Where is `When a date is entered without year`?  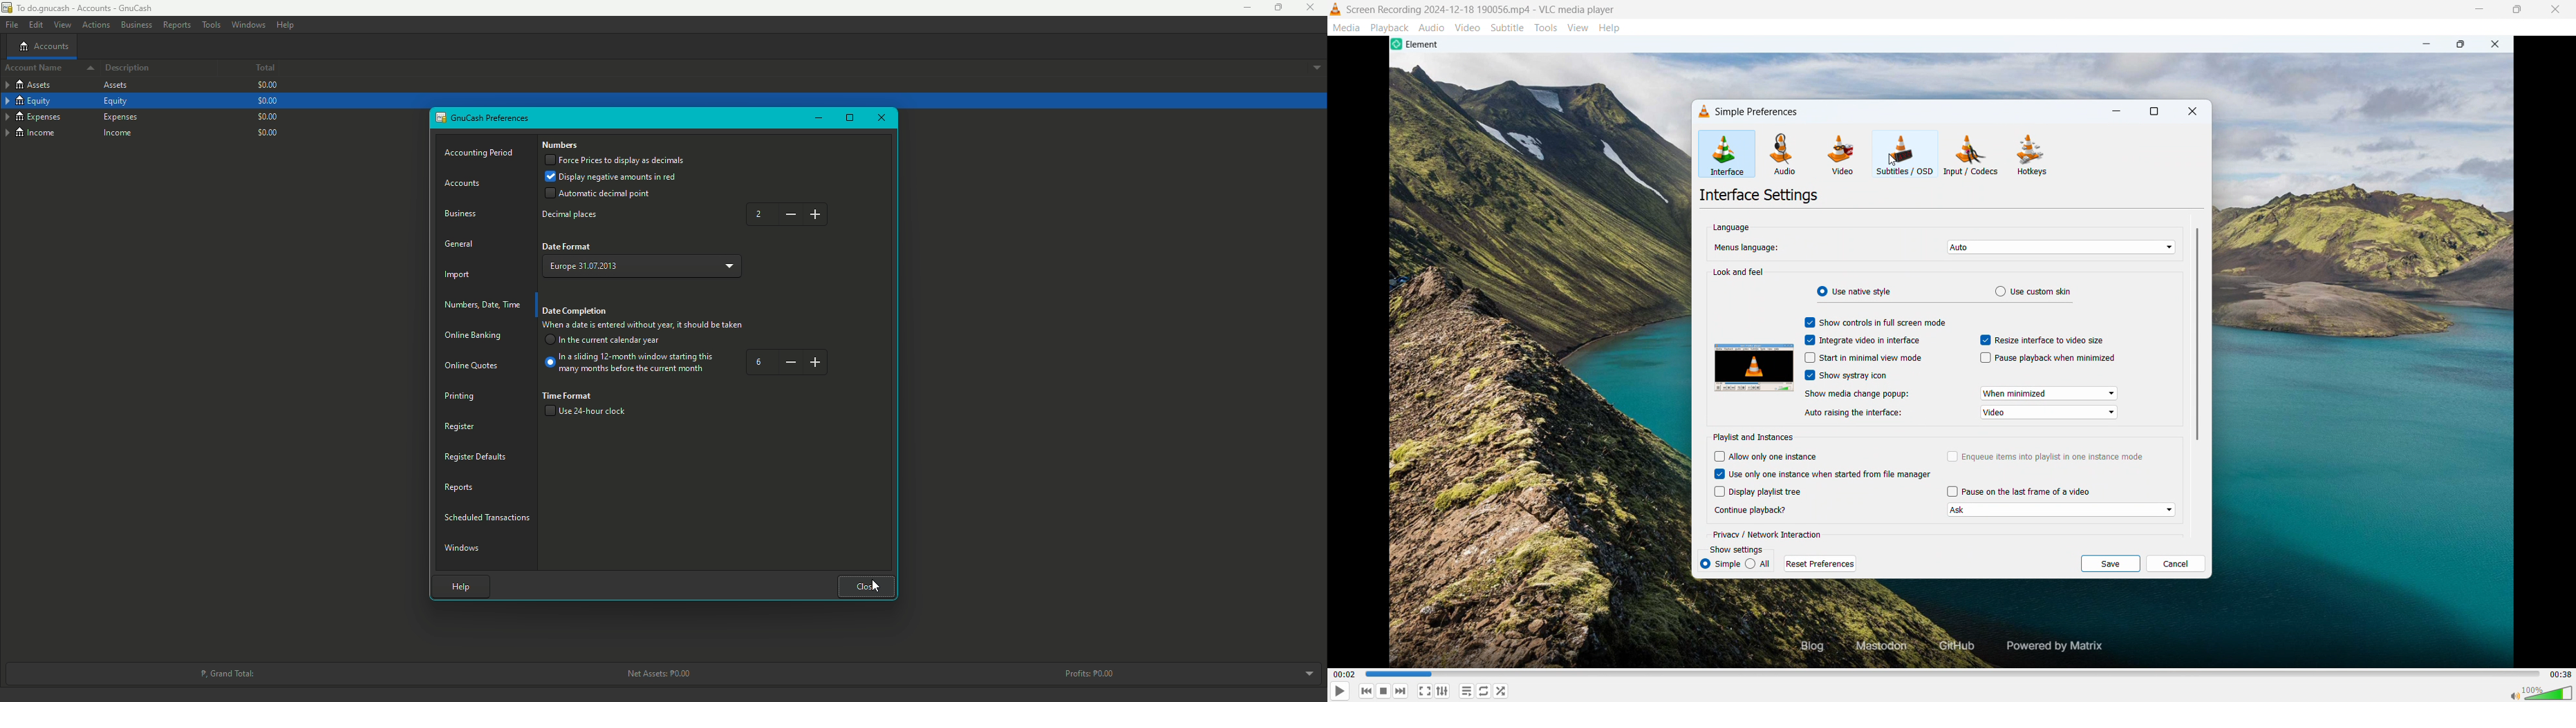
When a date is entered without year is located at coordinates (643, 327).